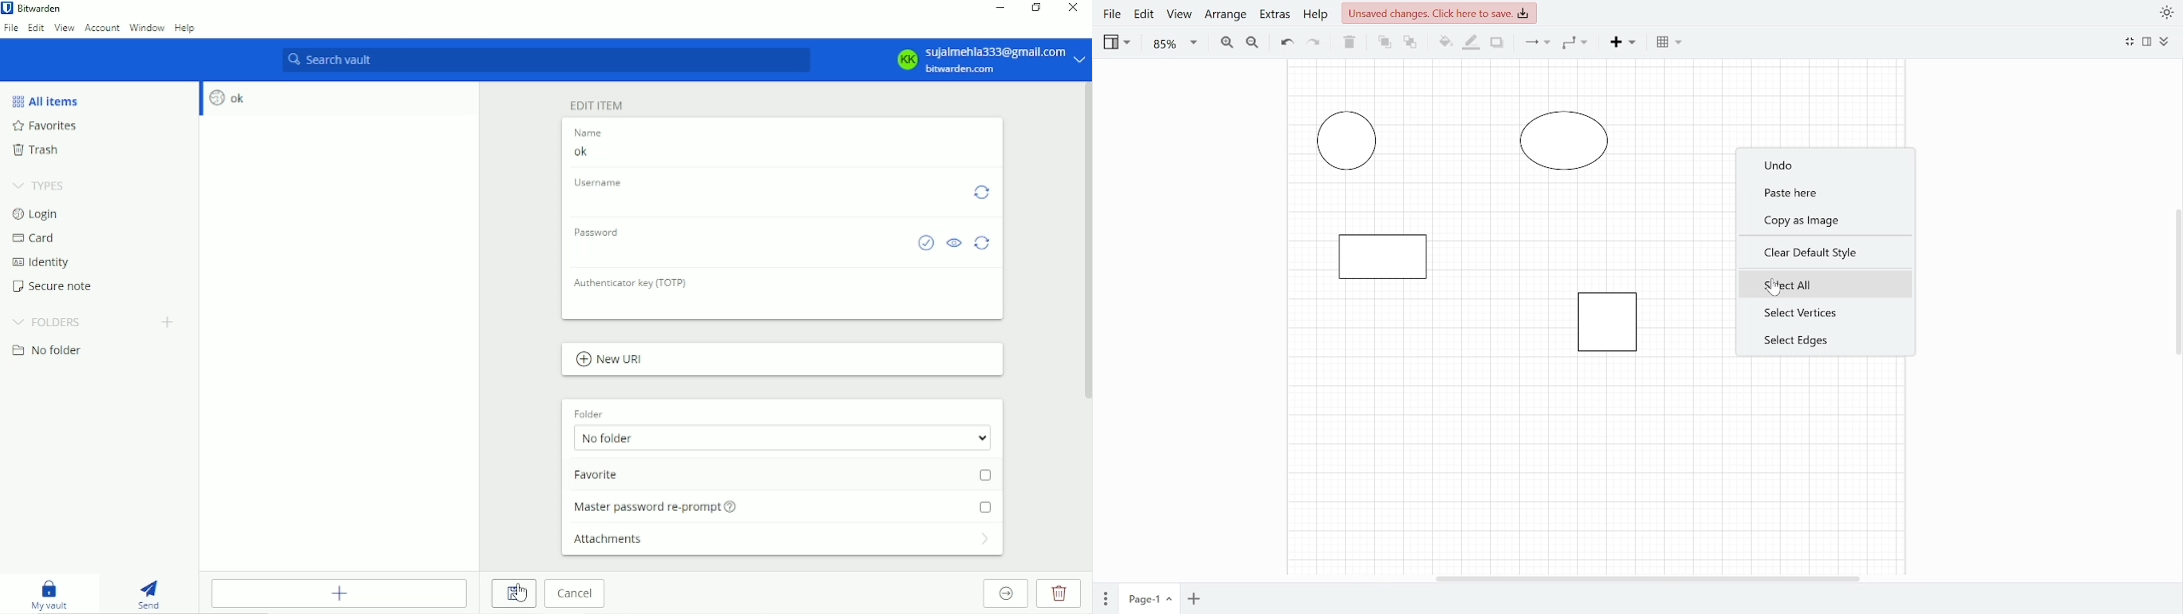 This screenshot has width=2184, height=616. What do you see at coordinates (1004, 593) in the screenshot?
I see `Move to organization` at bounding box center [1004, 593].